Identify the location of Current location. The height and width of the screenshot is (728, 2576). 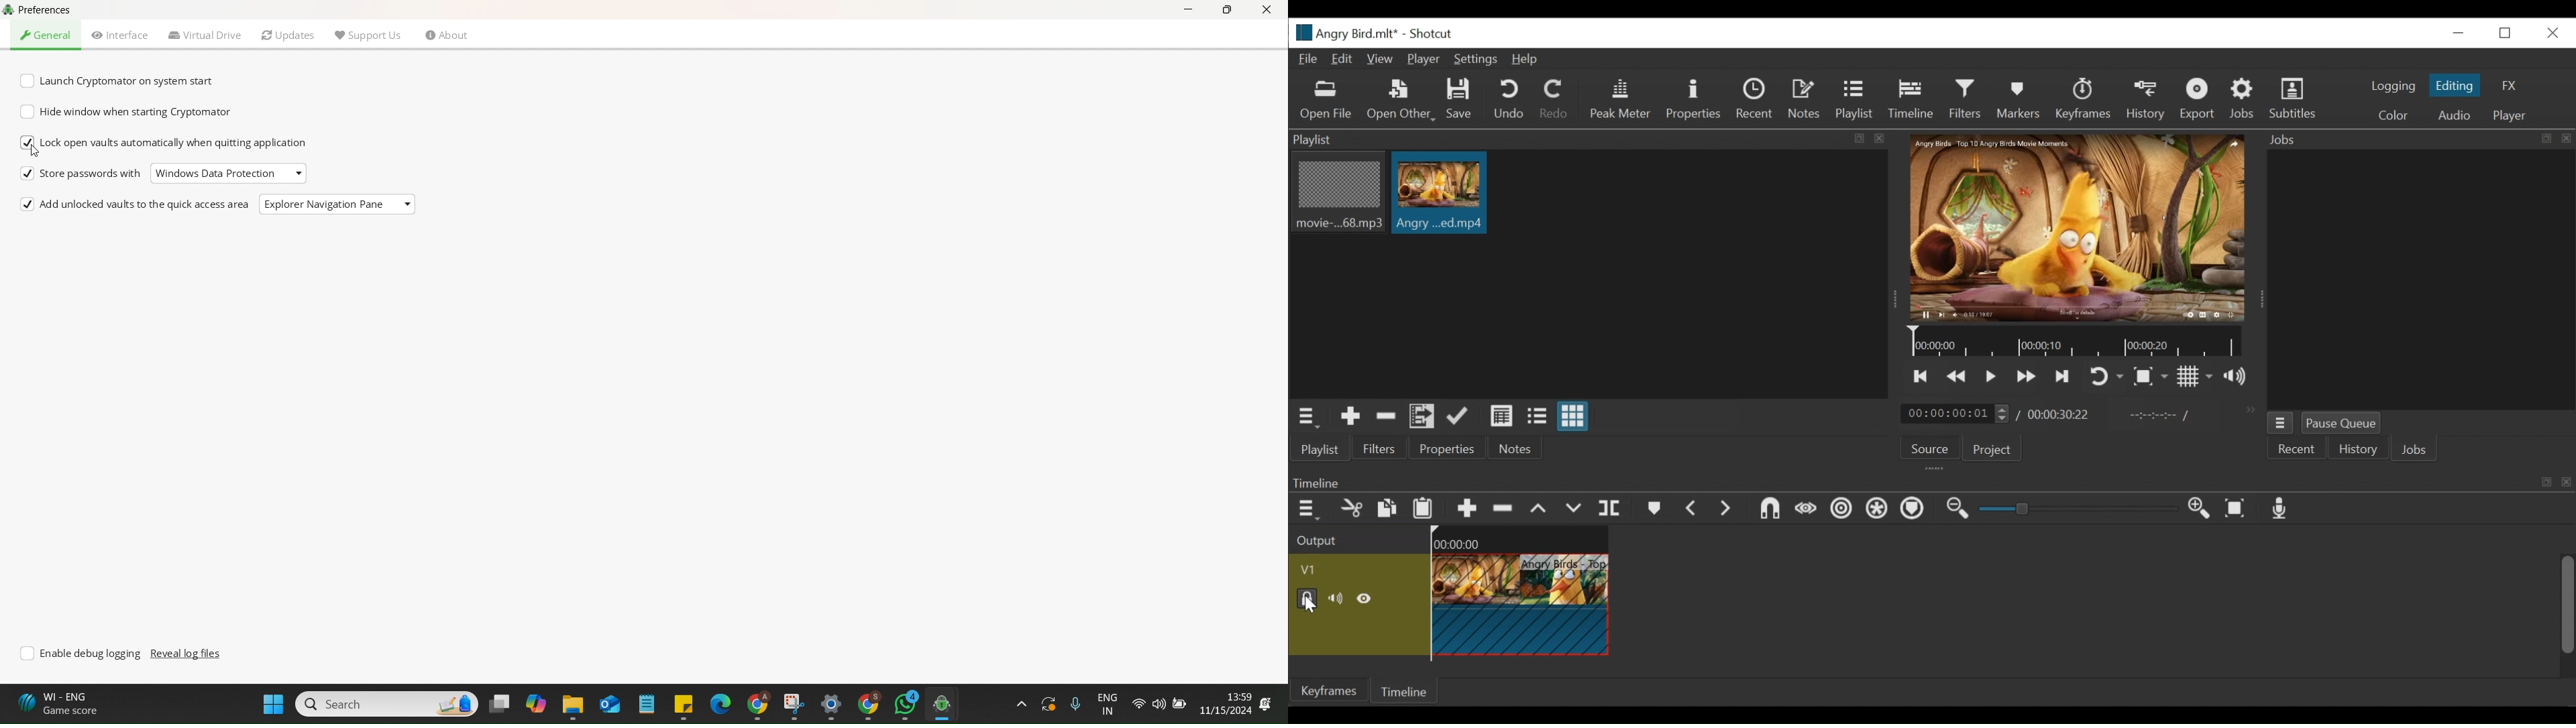
(1957, 414).